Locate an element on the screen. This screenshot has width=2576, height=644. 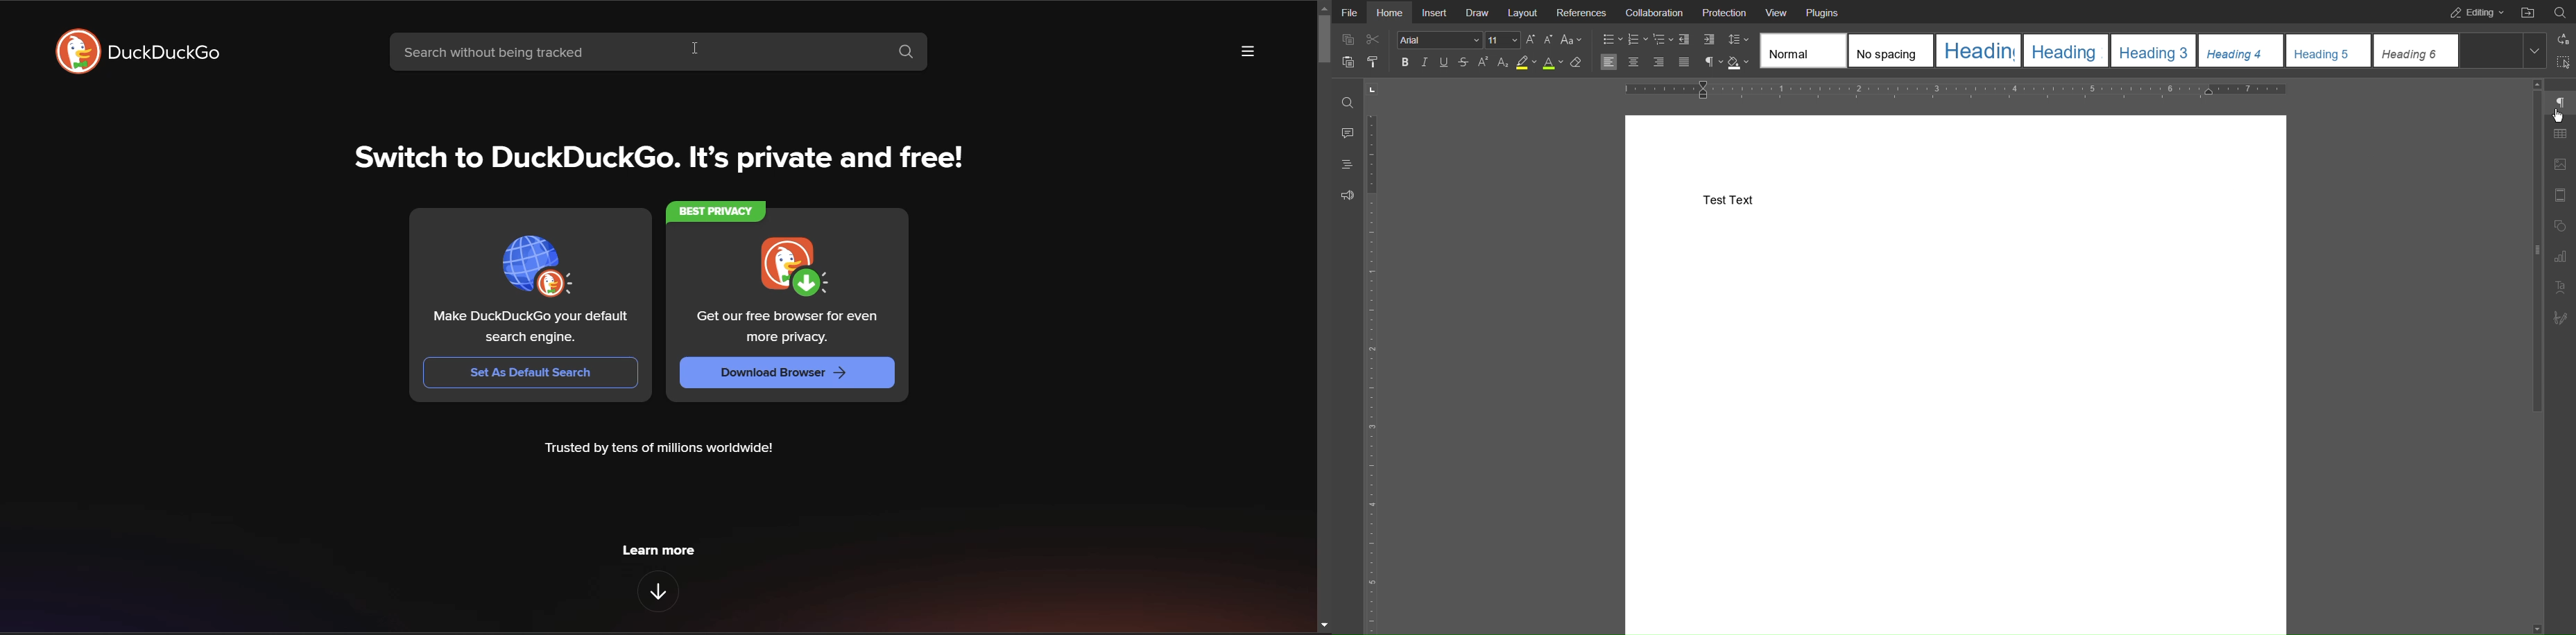
Line Spacing is located at coordinates (1738, 38).